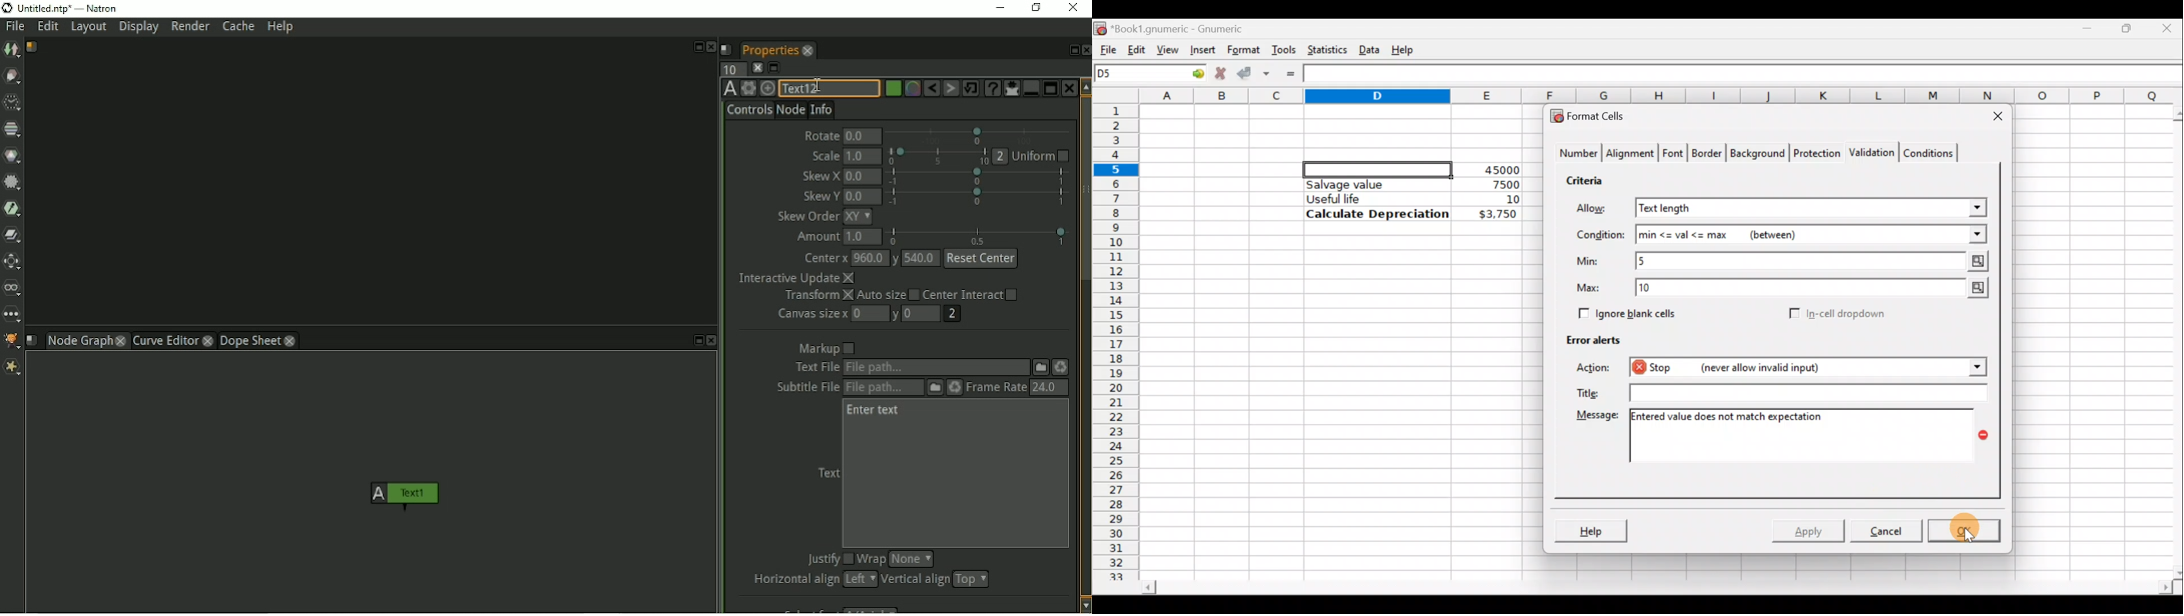 Image resolution: width=2184 pixels, height=616 pixels. Describe the element at coordinates (2130, 26) in the screenshot. I see `Maximize` at that location.